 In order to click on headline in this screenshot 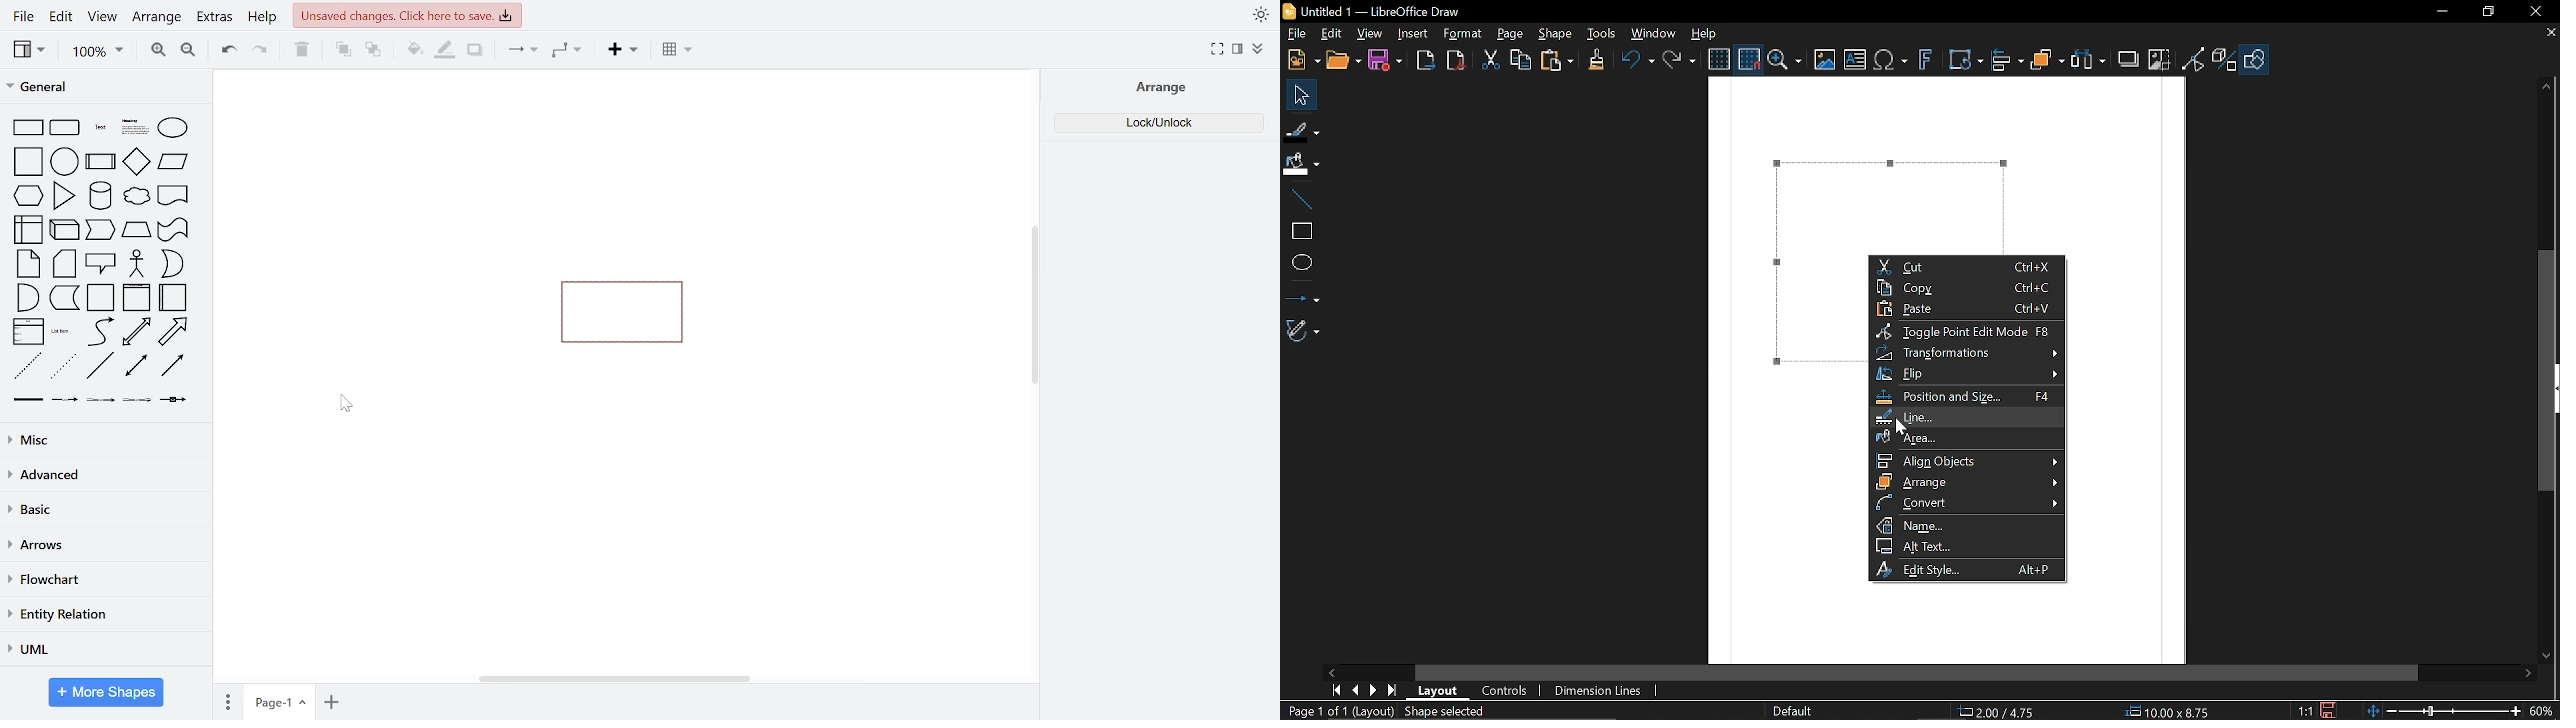, I will do `click(134, 128)`.